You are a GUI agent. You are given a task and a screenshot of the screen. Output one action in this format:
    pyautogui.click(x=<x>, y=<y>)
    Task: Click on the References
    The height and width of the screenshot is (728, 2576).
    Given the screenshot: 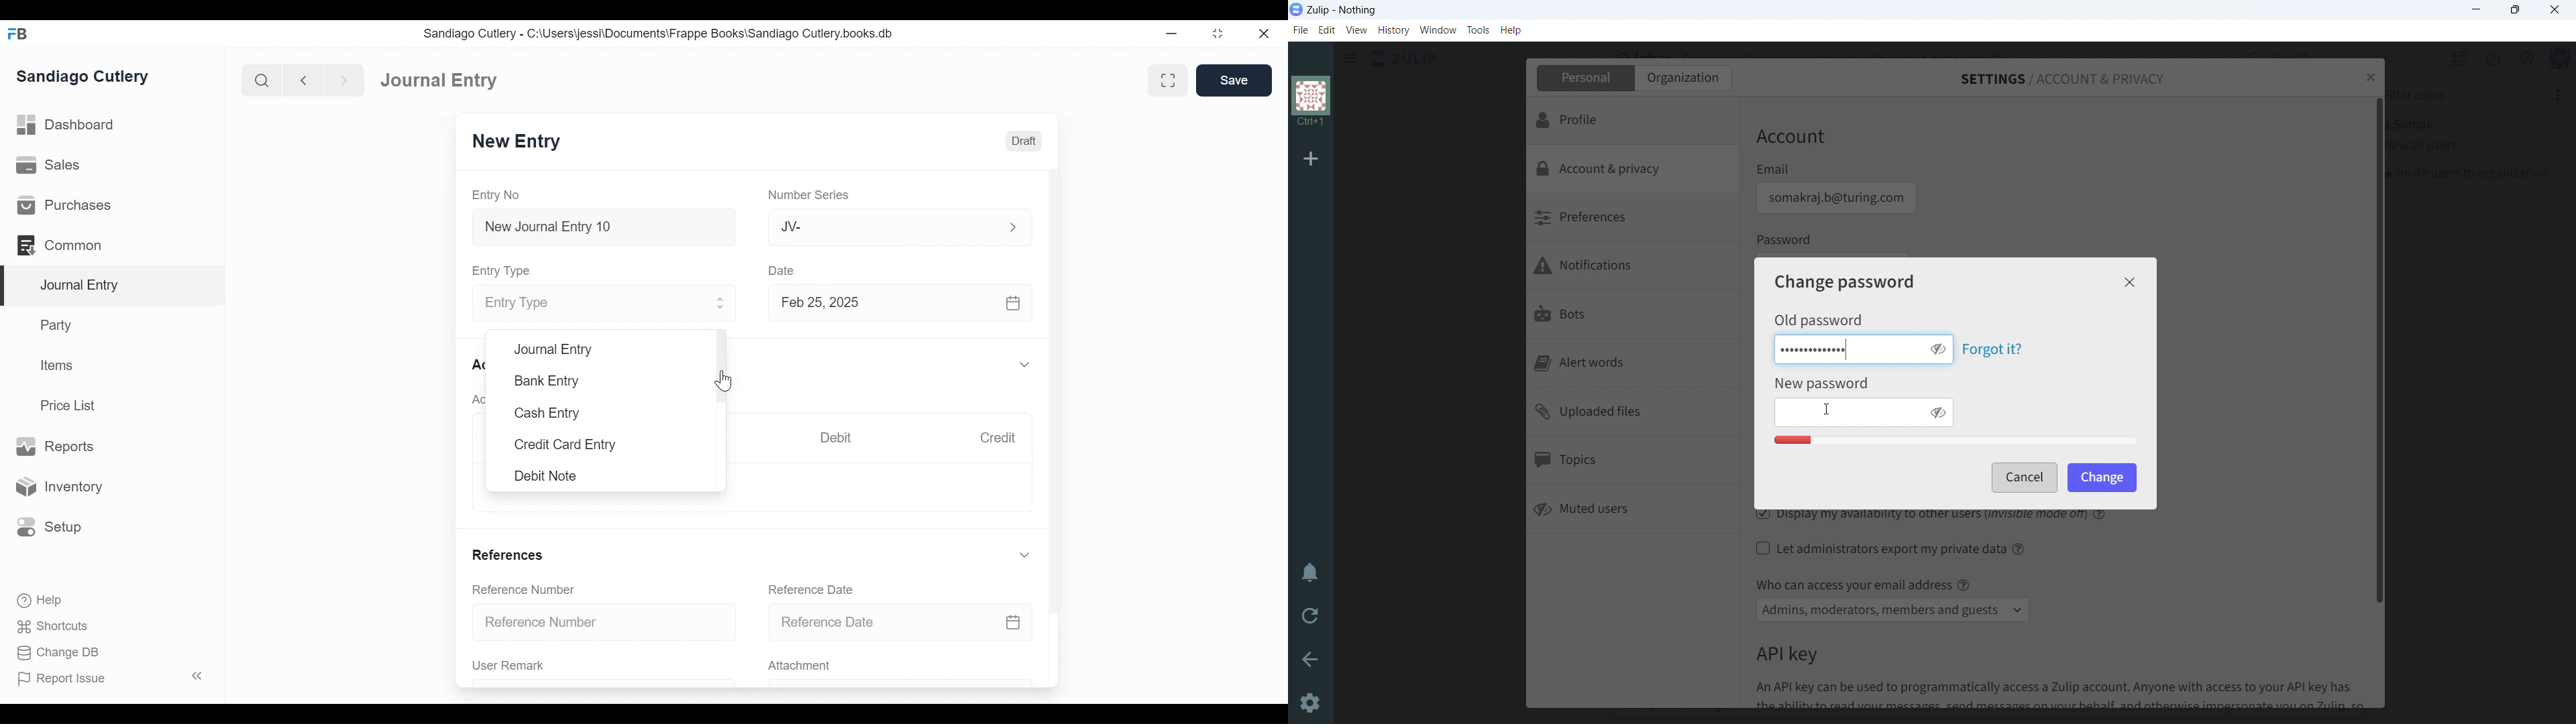 What is the action you would take?
    pyautogui.click(x=510, y=554)
    